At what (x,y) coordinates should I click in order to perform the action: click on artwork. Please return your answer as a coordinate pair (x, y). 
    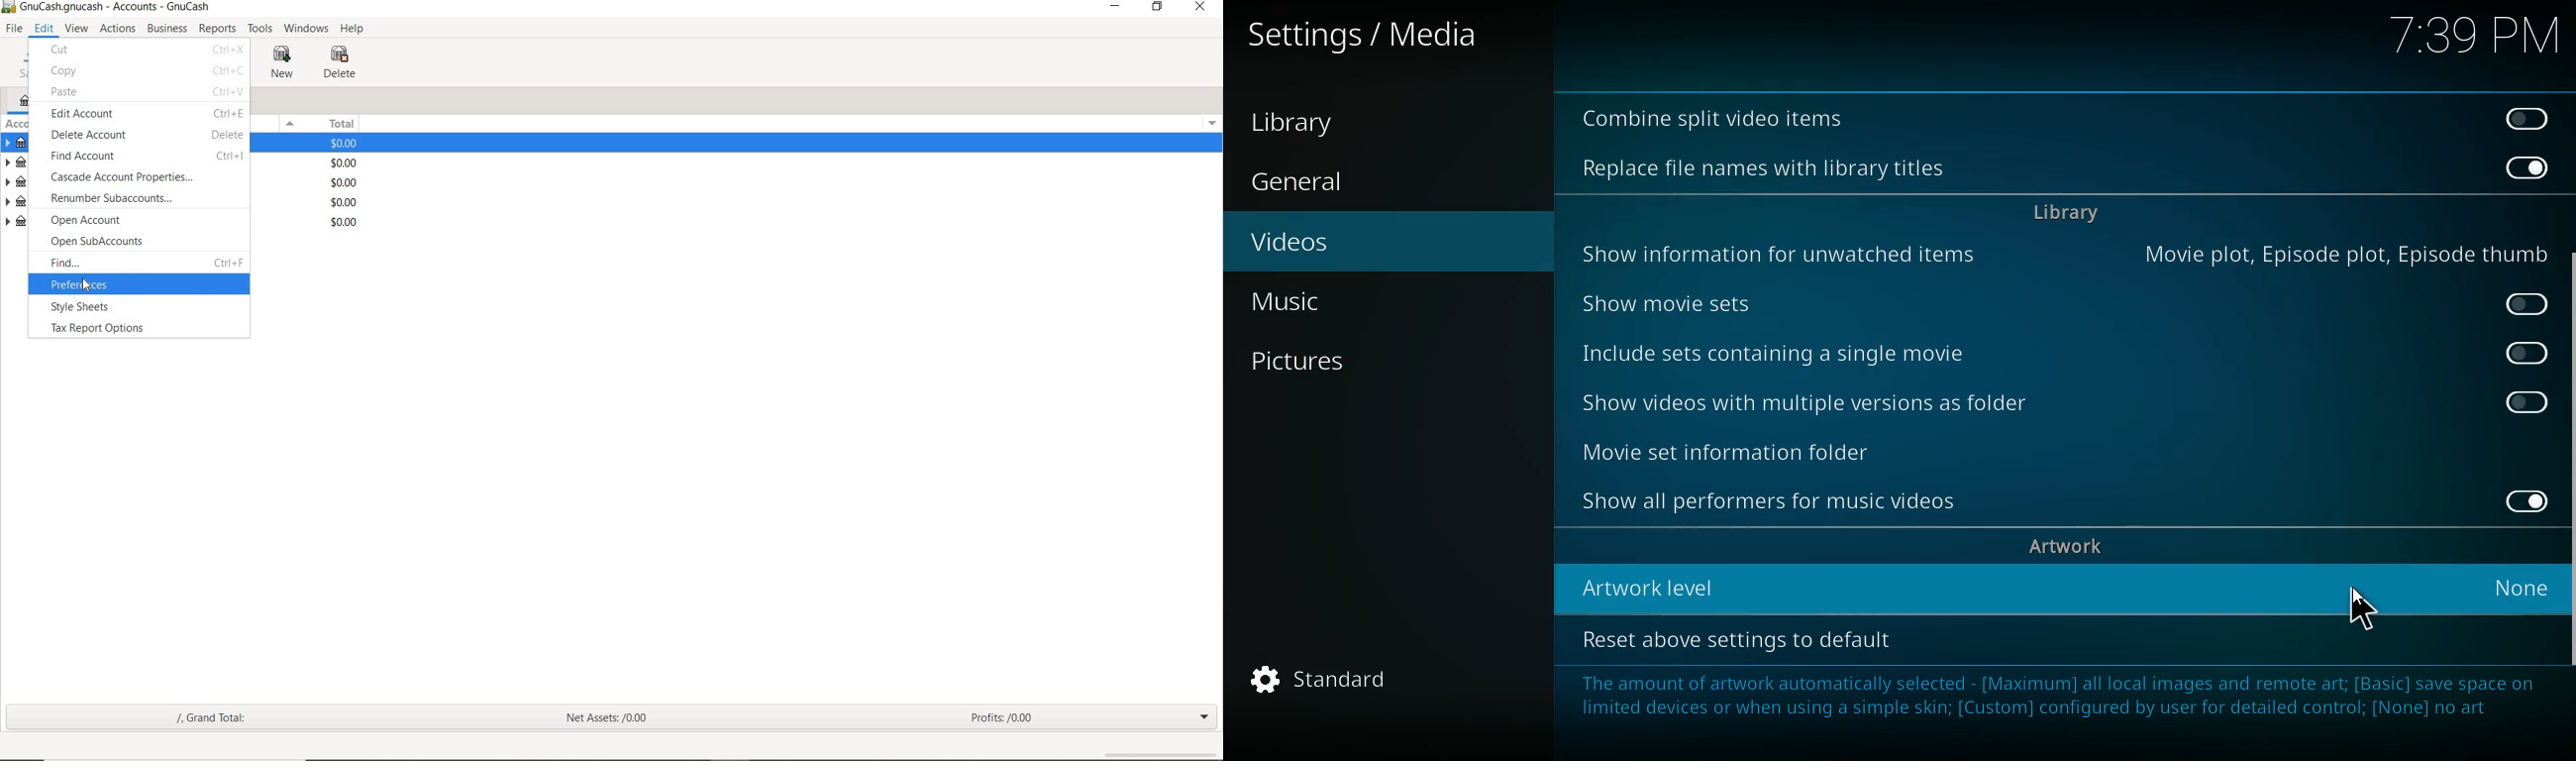
    Looking at the image, I should click on (2069, 547).